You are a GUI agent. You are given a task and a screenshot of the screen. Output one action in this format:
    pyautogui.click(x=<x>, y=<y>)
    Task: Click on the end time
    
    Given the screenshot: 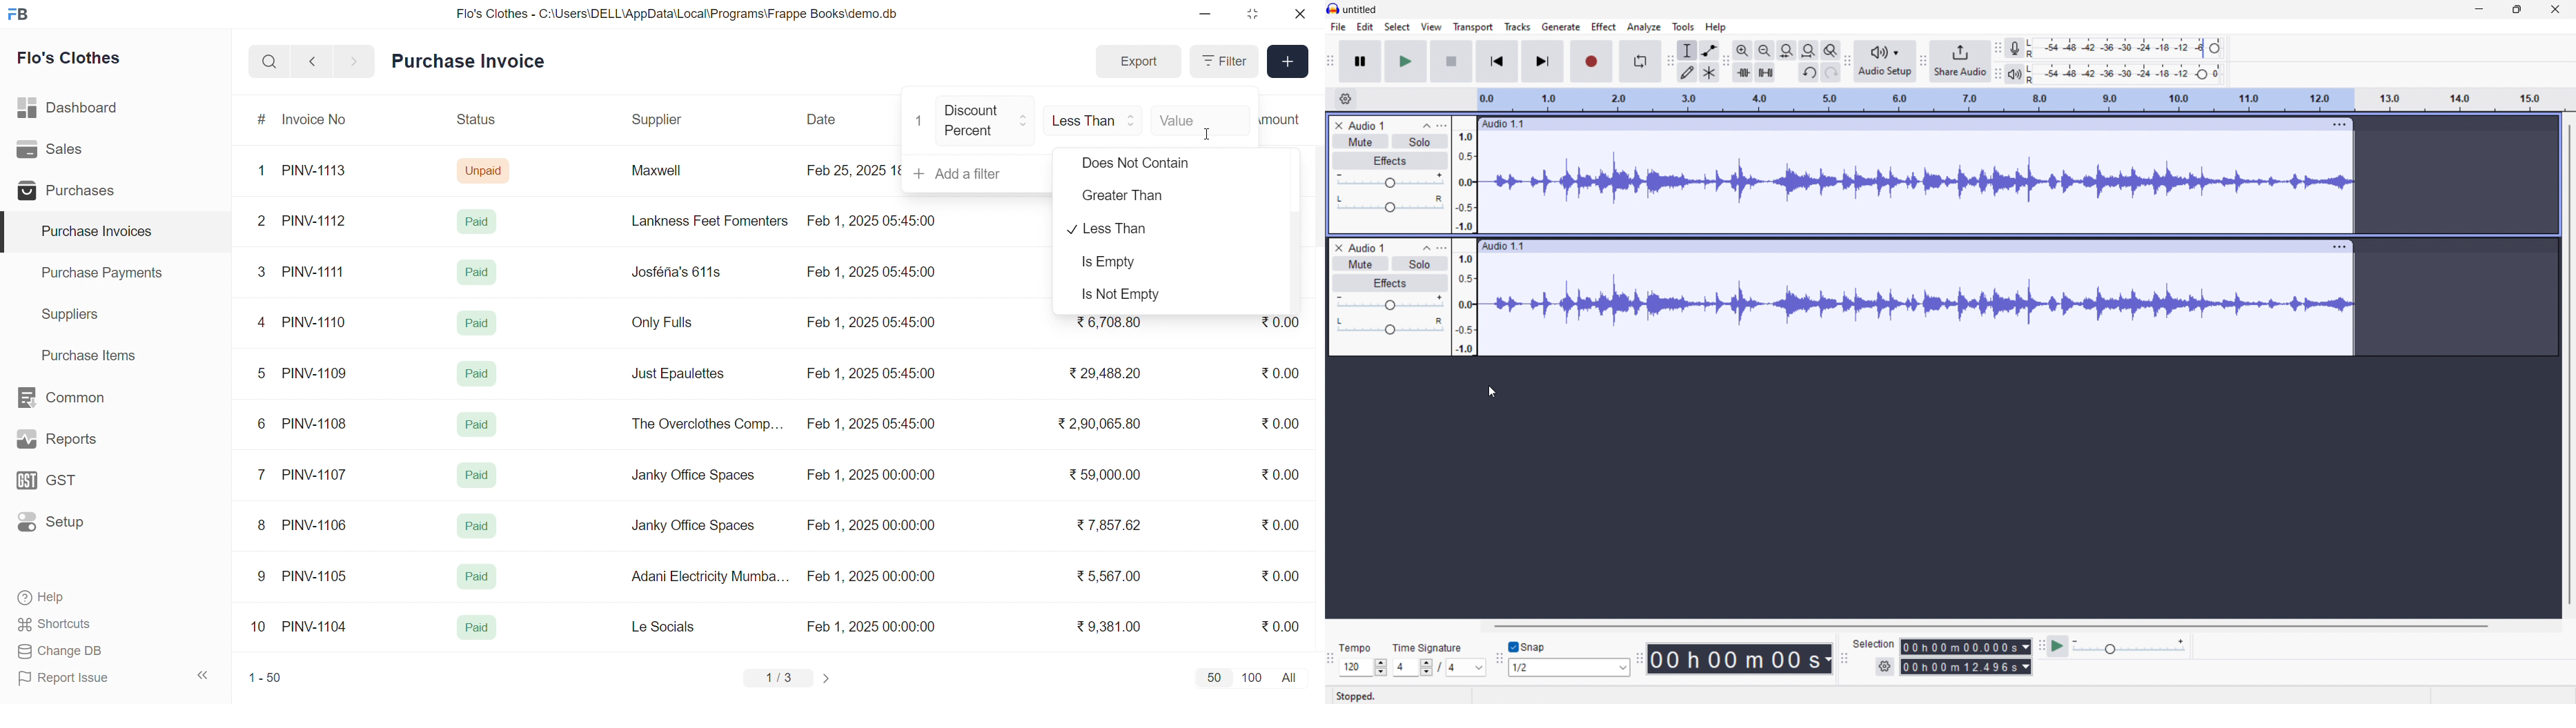 What is the action you would take?
    pyautogui.click(x=1967, y=667)
    